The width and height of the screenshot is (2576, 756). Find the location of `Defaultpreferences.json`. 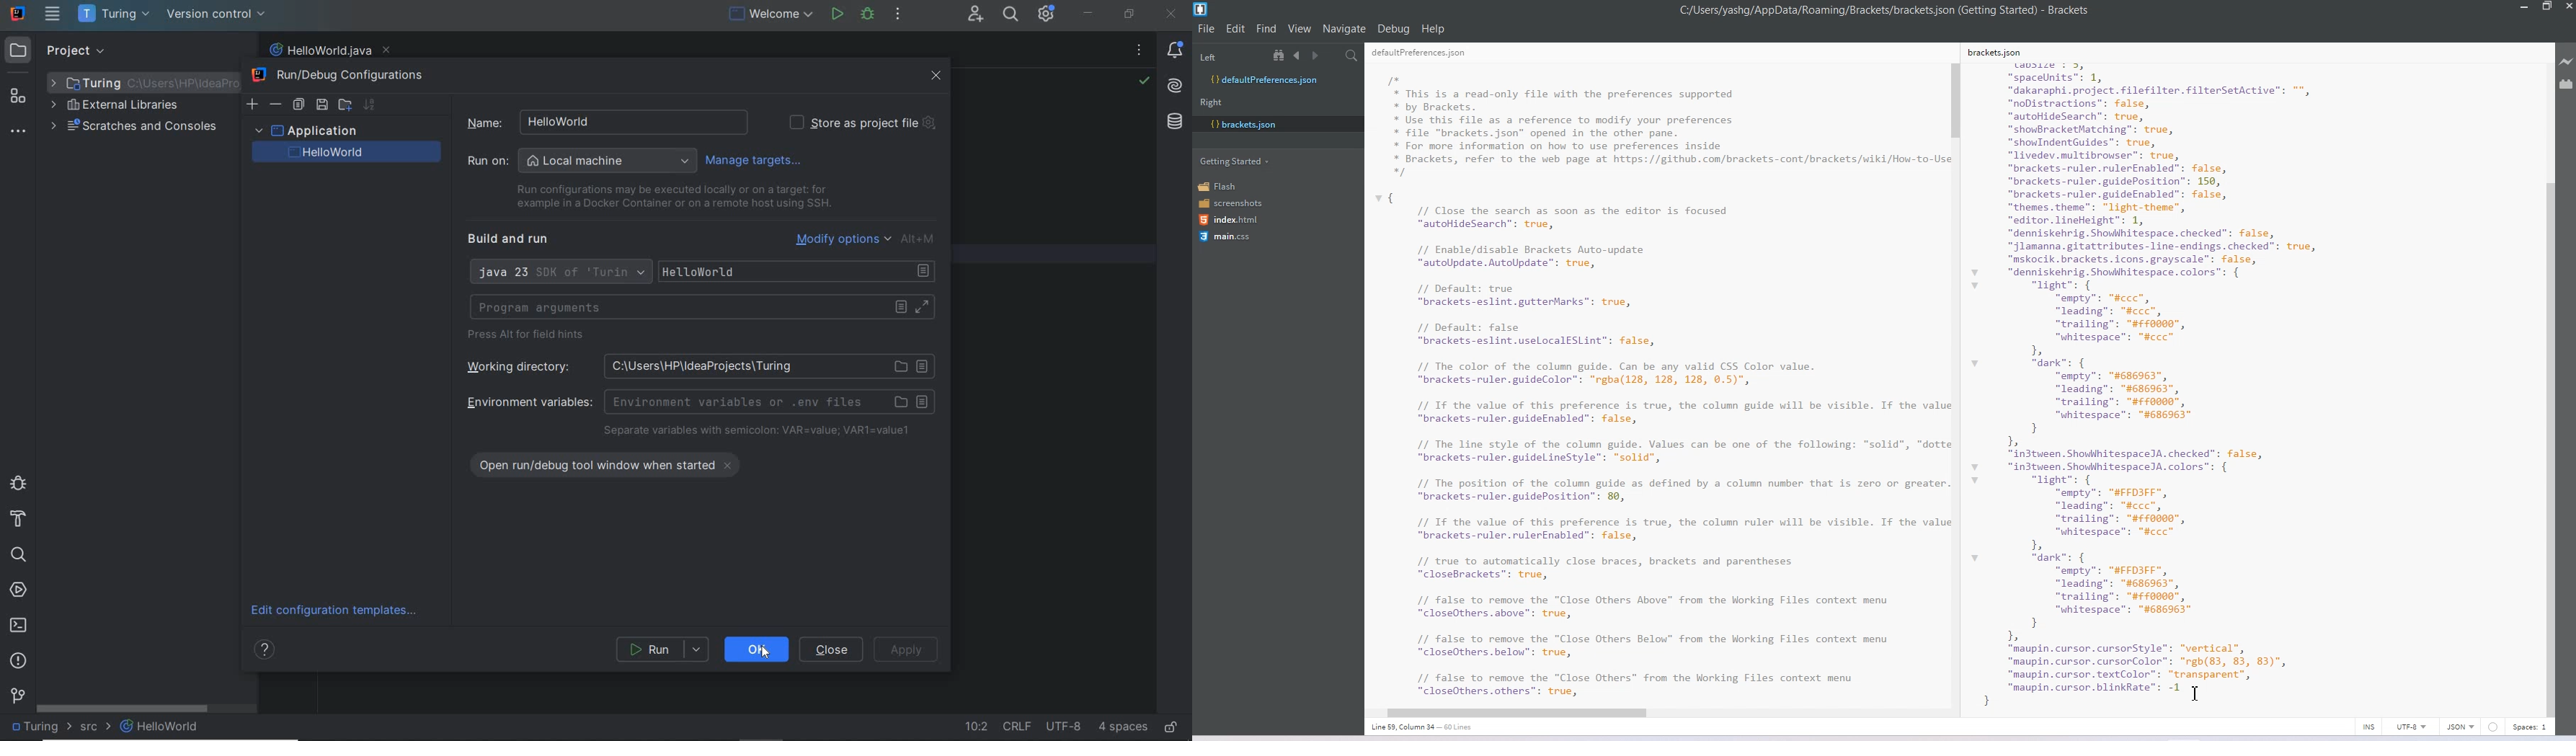

Defaultpreferences.json is located at coordinates (1277, 80).